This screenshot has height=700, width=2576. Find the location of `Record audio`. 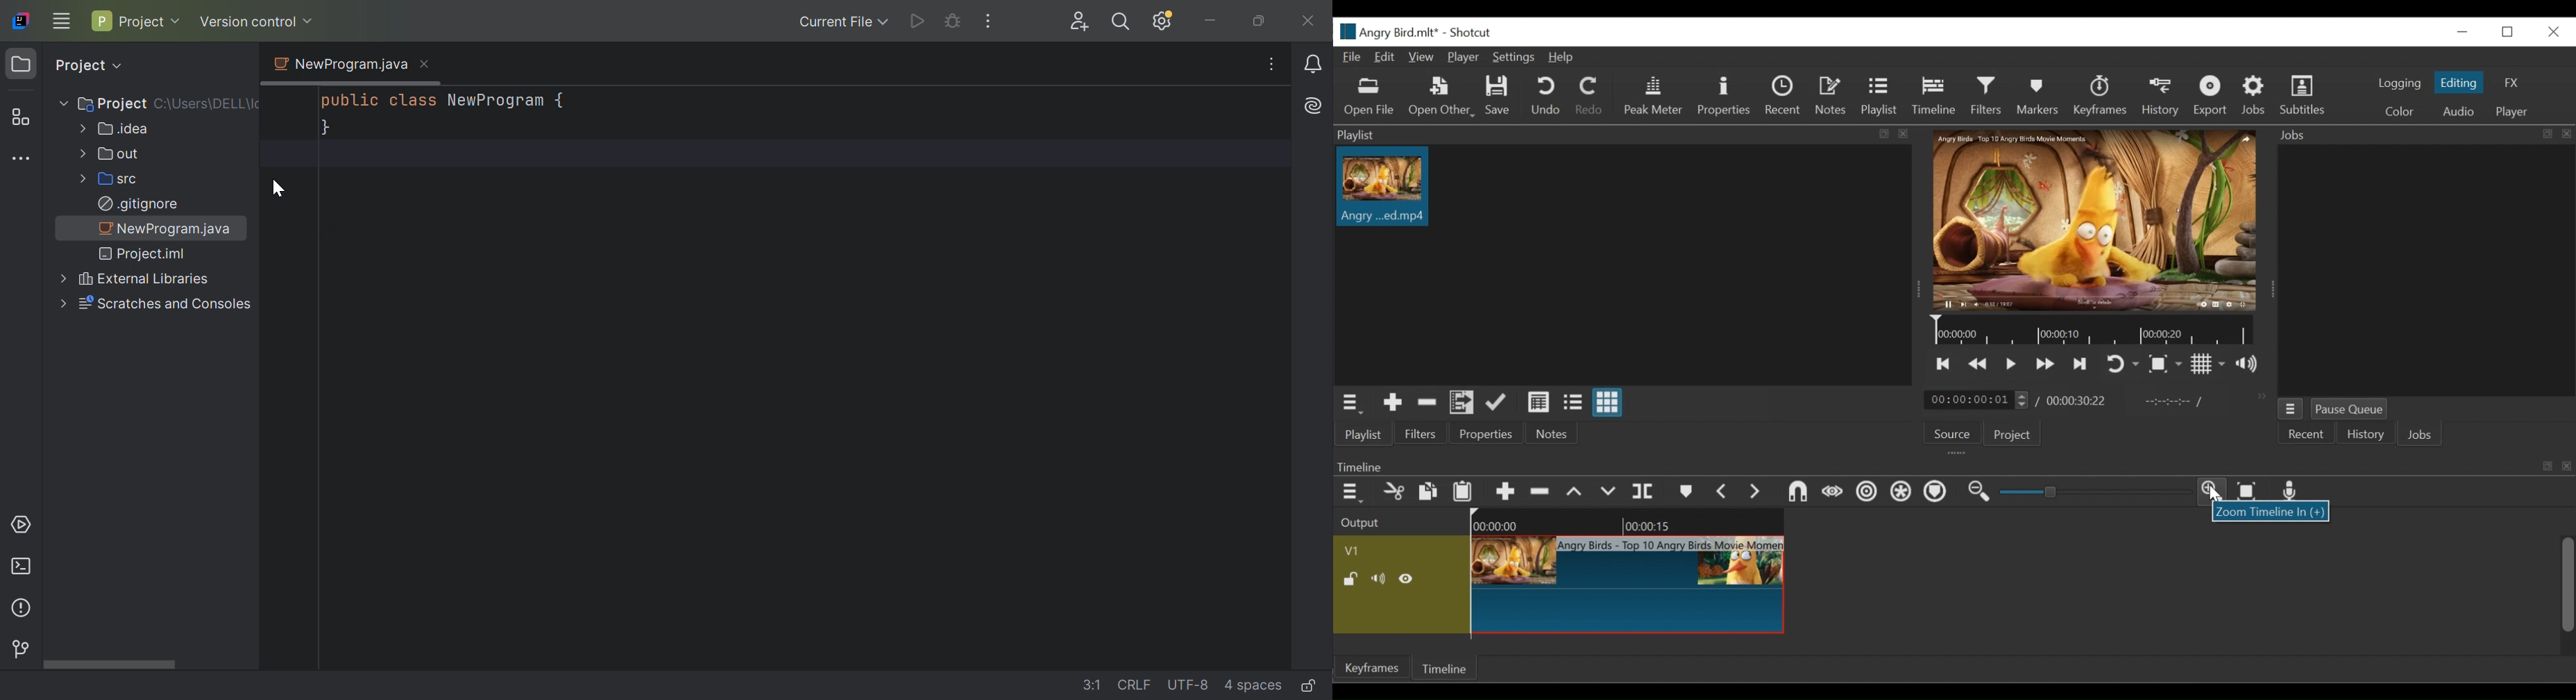

Record audio is located at coordinates (2289, 493).